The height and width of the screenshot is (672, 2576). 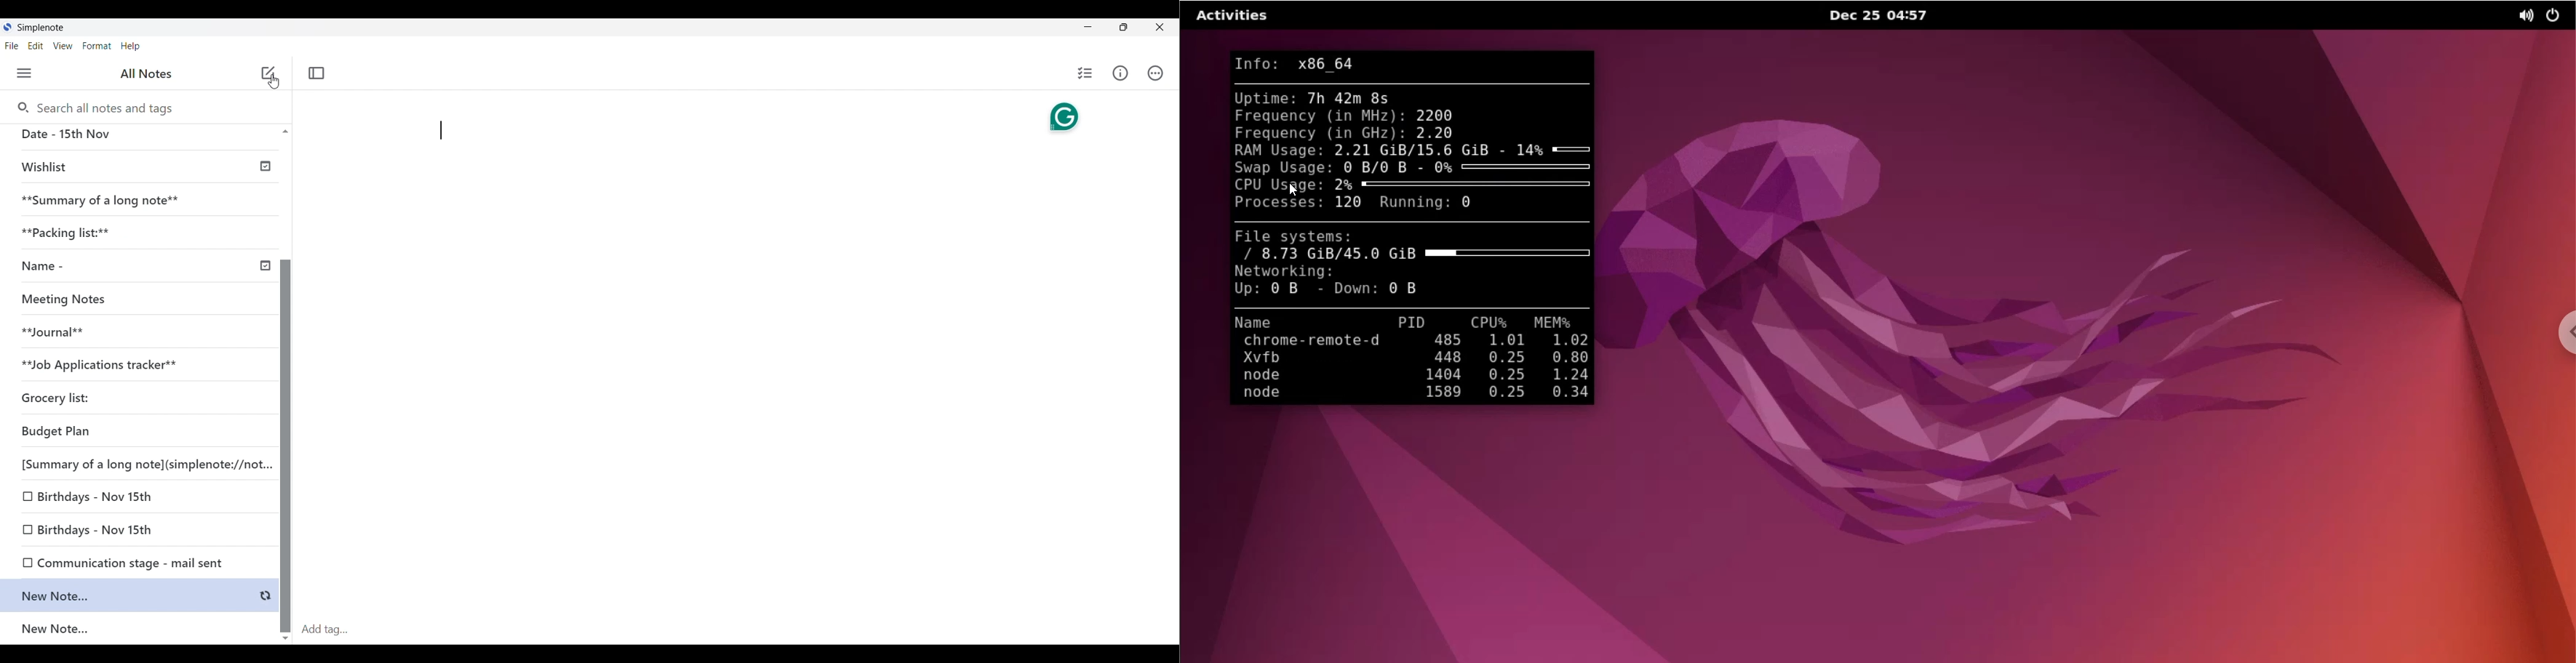 What do you see at coordinates (25, 74) in the screenshot?
I see `Menu` at bounding box center [25, 74].